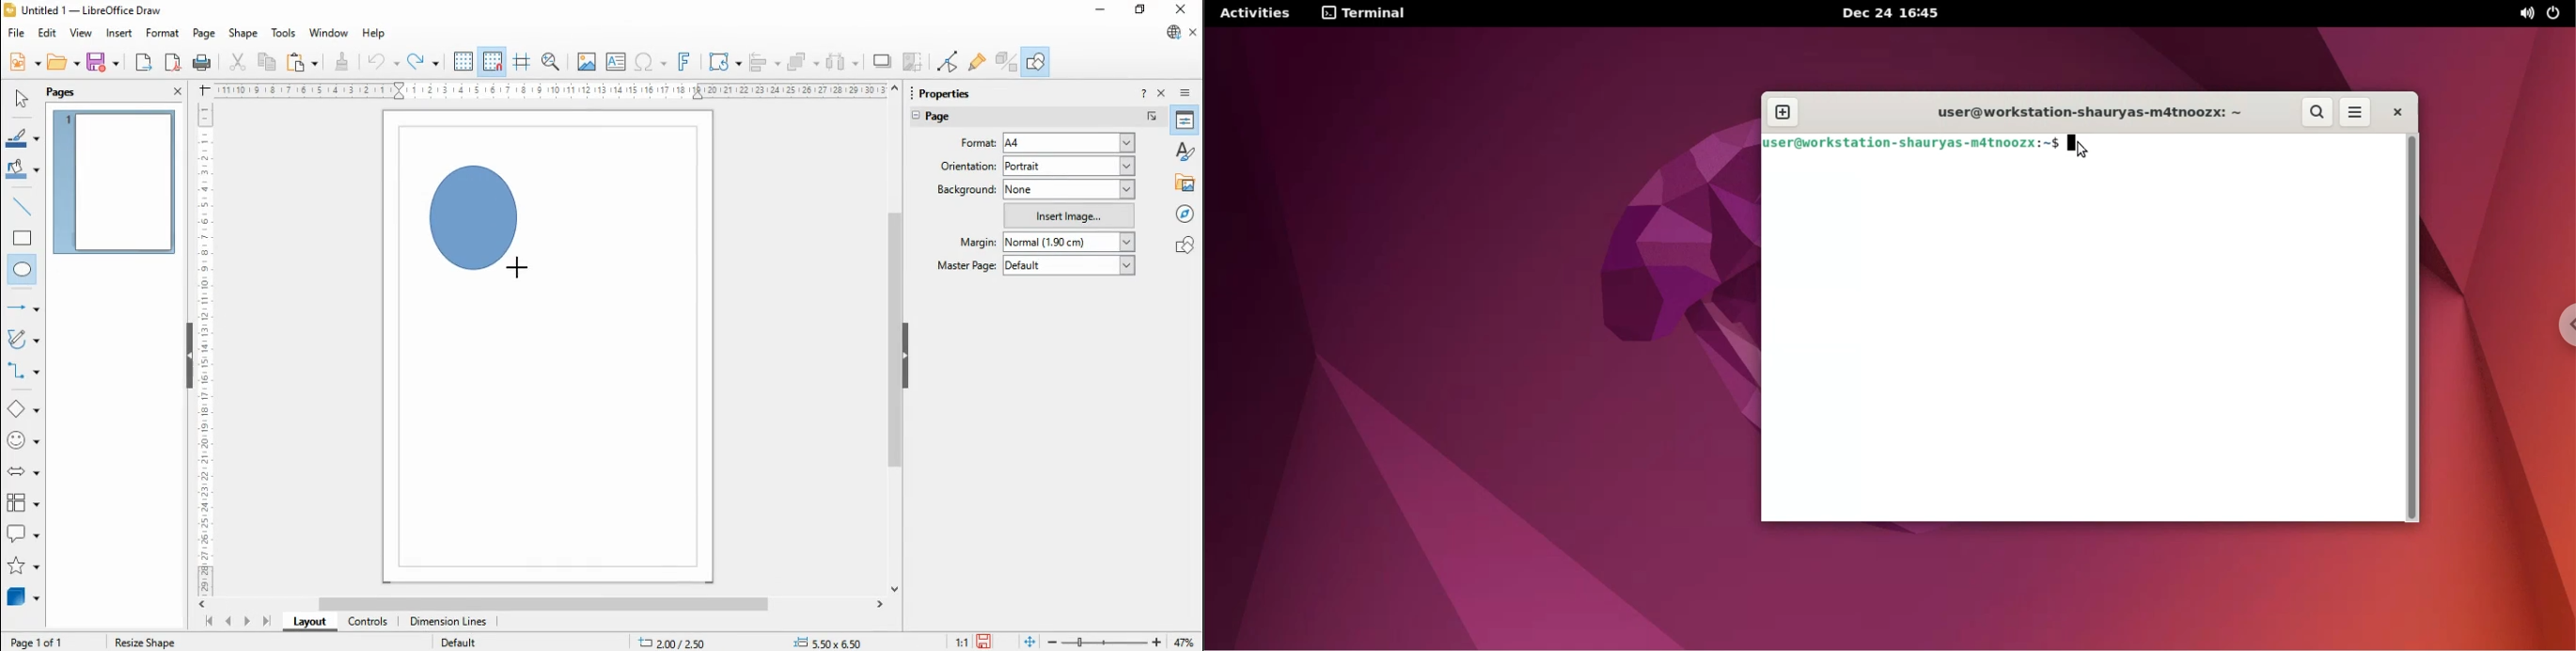 The image size is (2576, 672). Describe the element at coordinates (423, 62) in the screenshot. I see `redo` at that location.